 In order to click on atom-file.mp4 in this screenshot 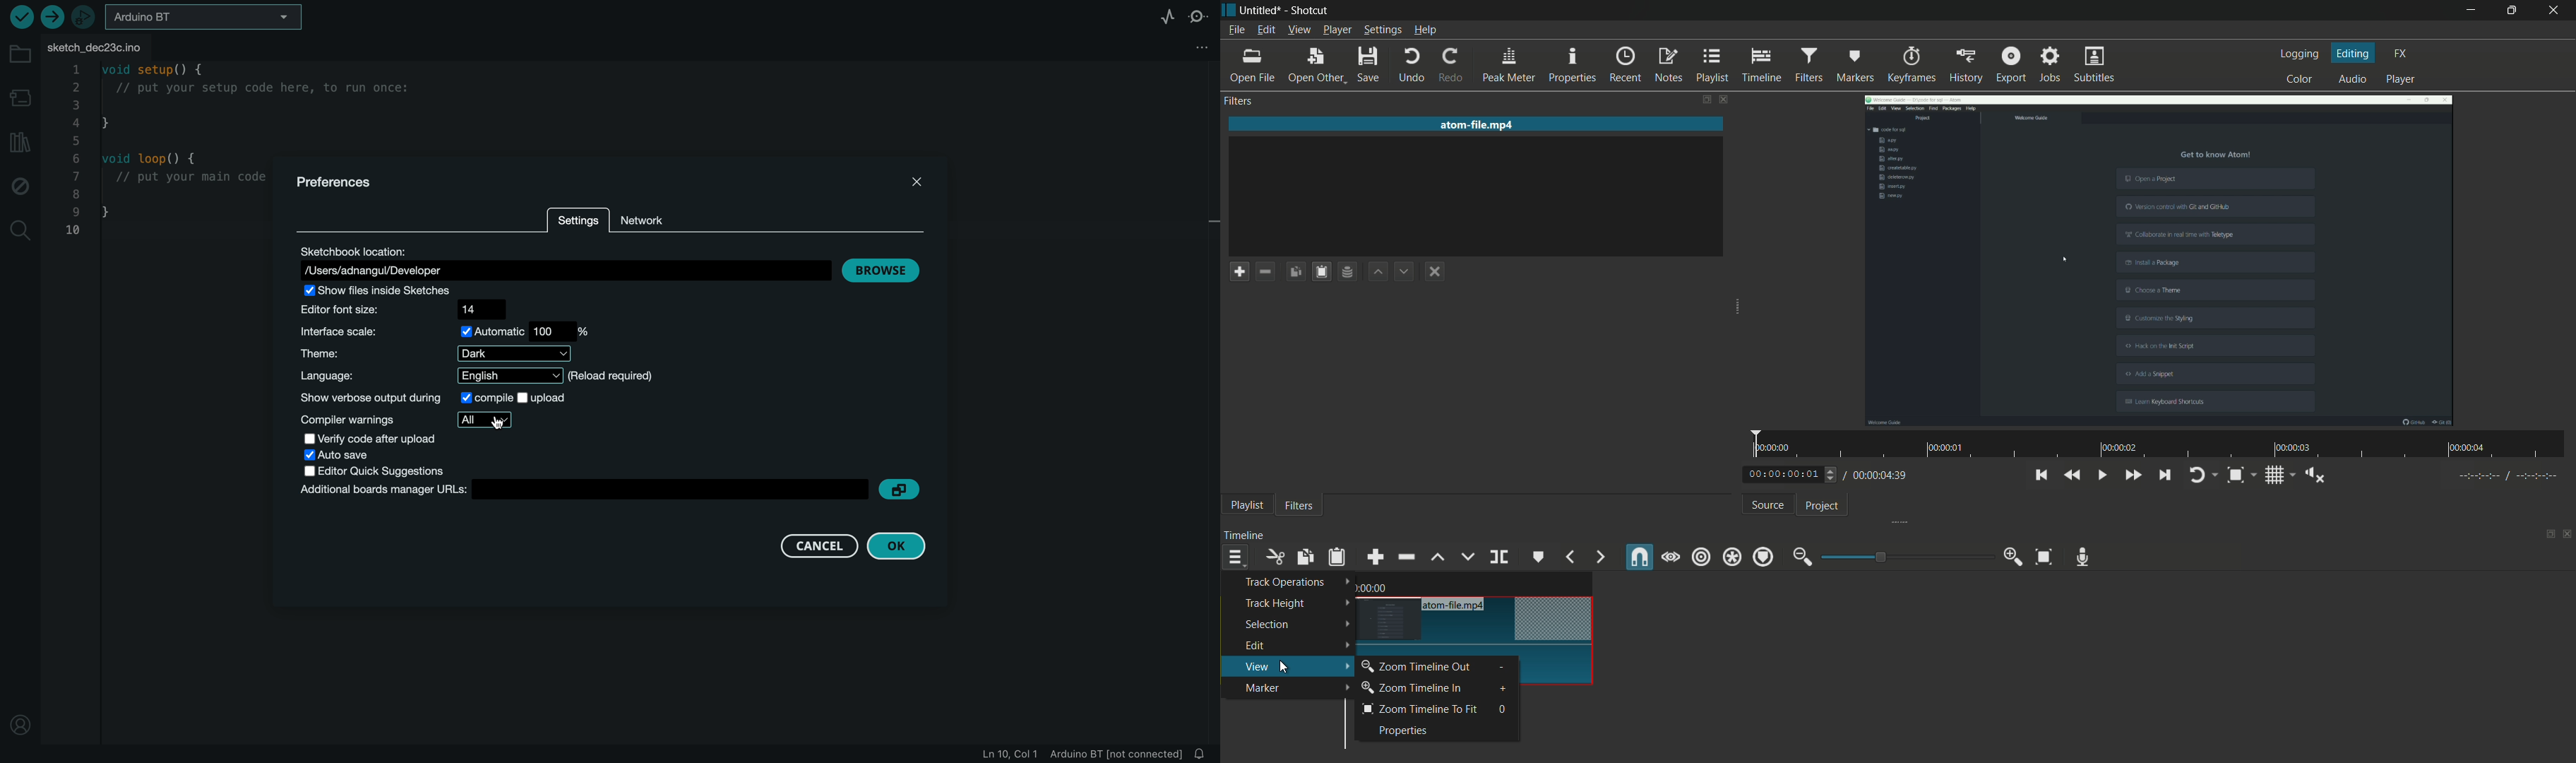, I will do `click(1458, 605)`.